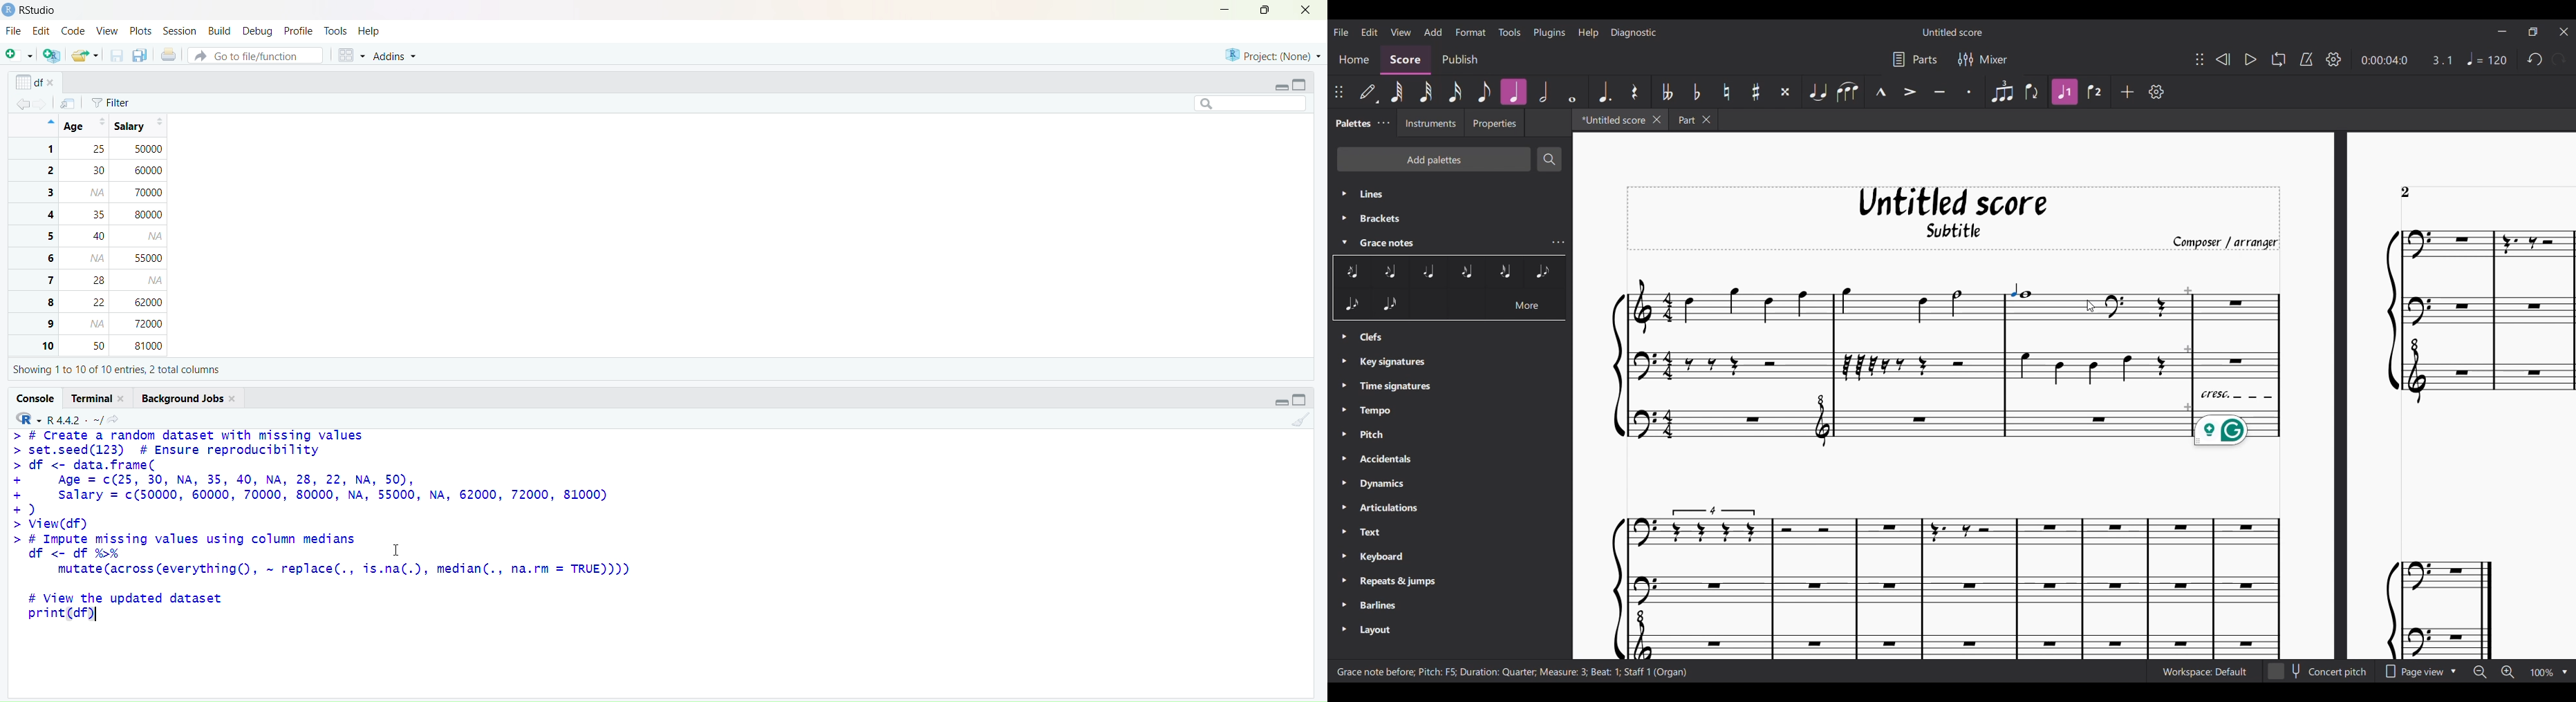 Image resolution: width=2576 pixels, height=728 pixels. Describe the element at coordinates (1301, 83) in the screenshot. I see `collapse` at that location.